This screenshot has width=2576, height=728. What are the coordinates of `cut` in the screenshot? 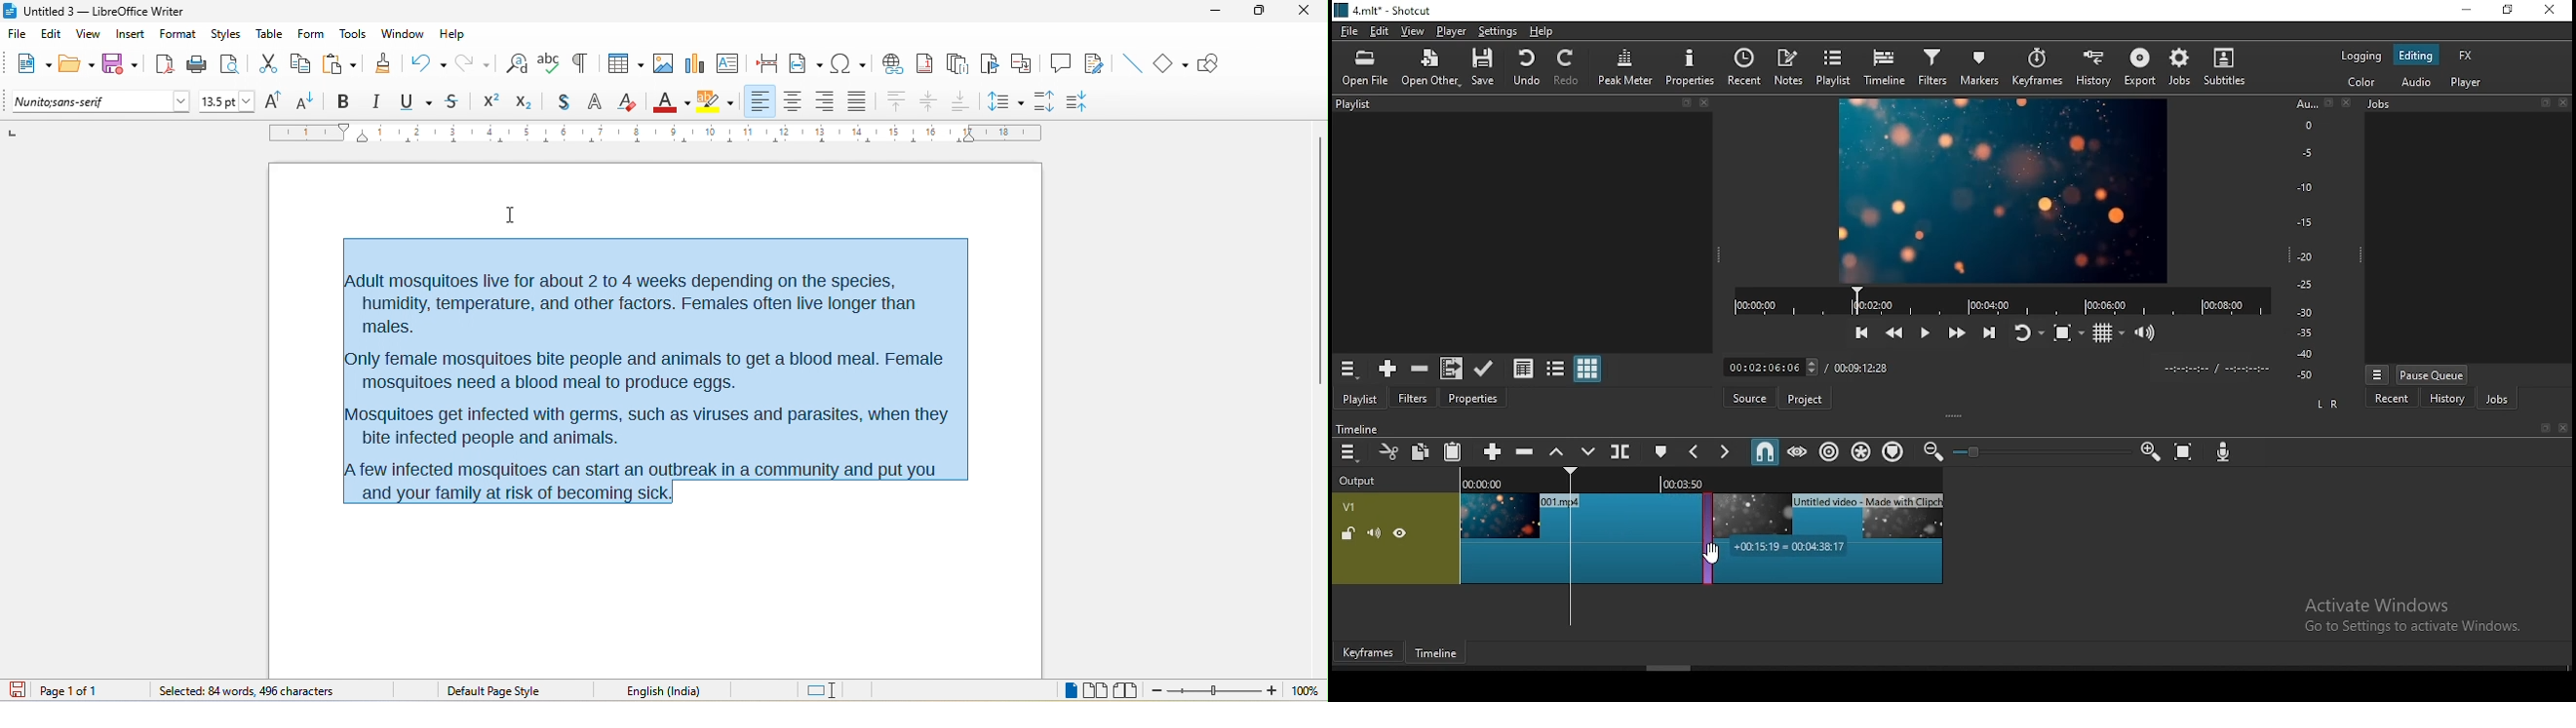 It's located at (1387, 450).